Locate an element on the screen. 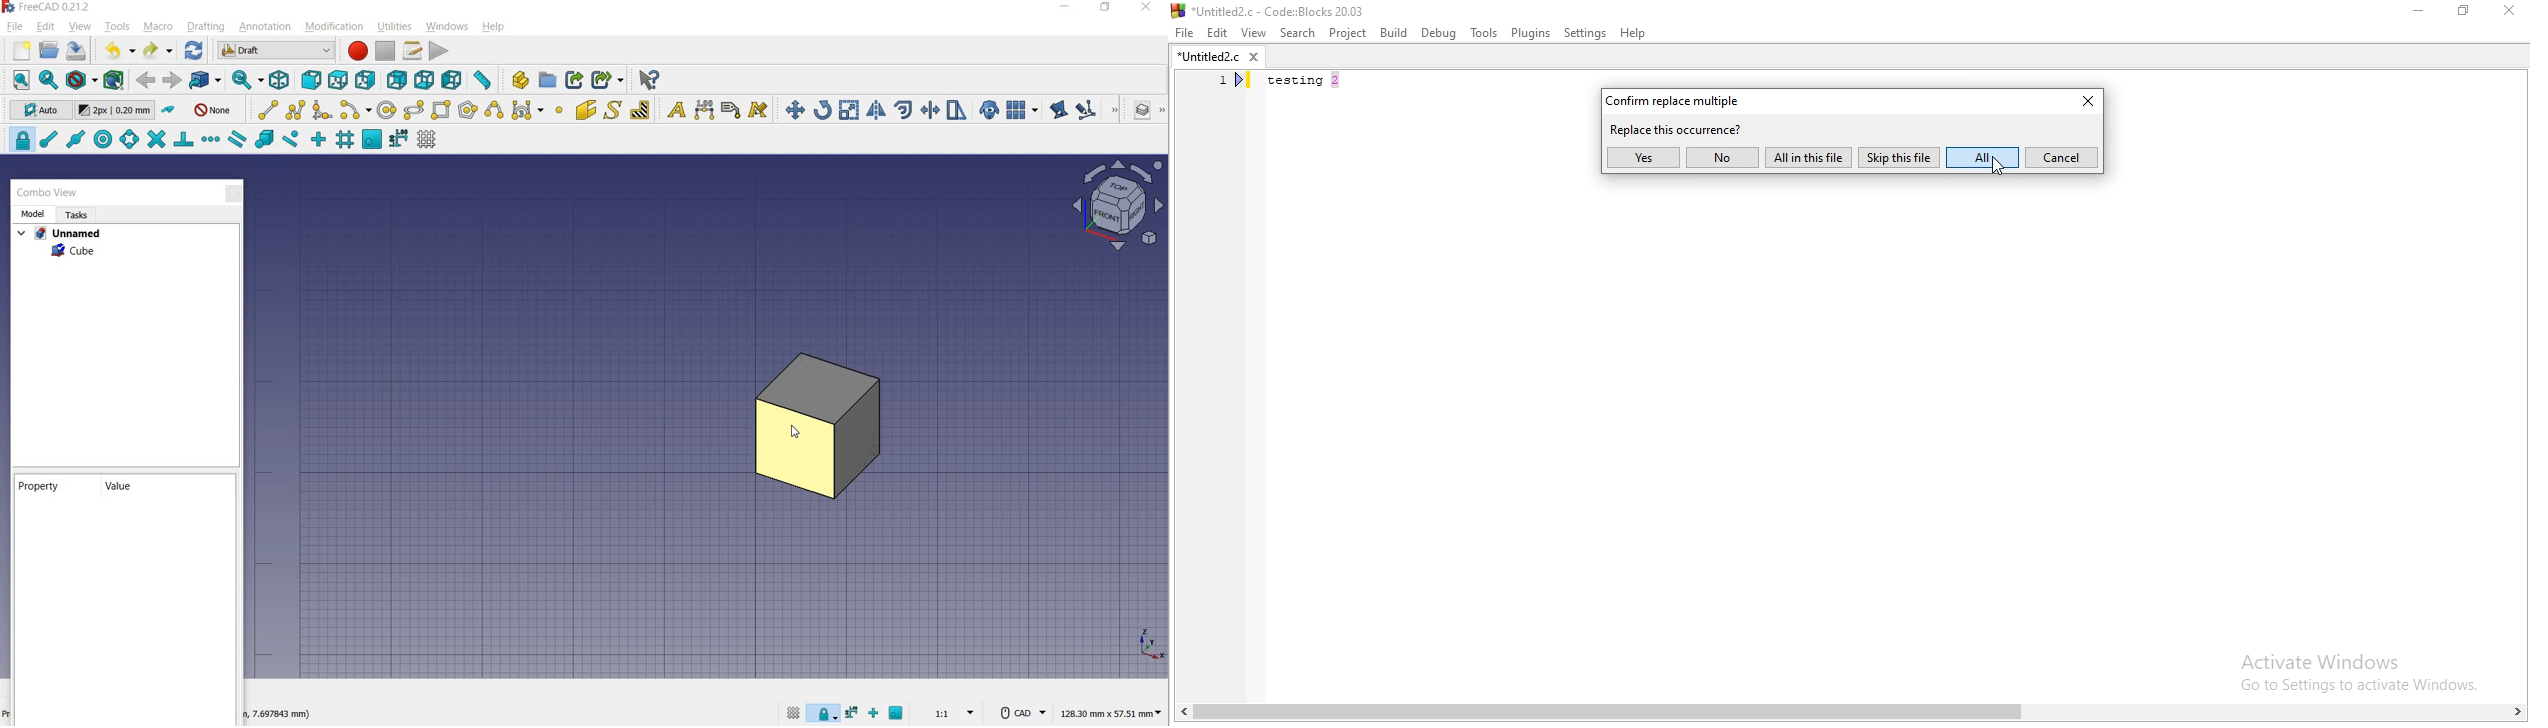 This screenshot has height=728, width=2548. tools is located at coordinates (119, 28).